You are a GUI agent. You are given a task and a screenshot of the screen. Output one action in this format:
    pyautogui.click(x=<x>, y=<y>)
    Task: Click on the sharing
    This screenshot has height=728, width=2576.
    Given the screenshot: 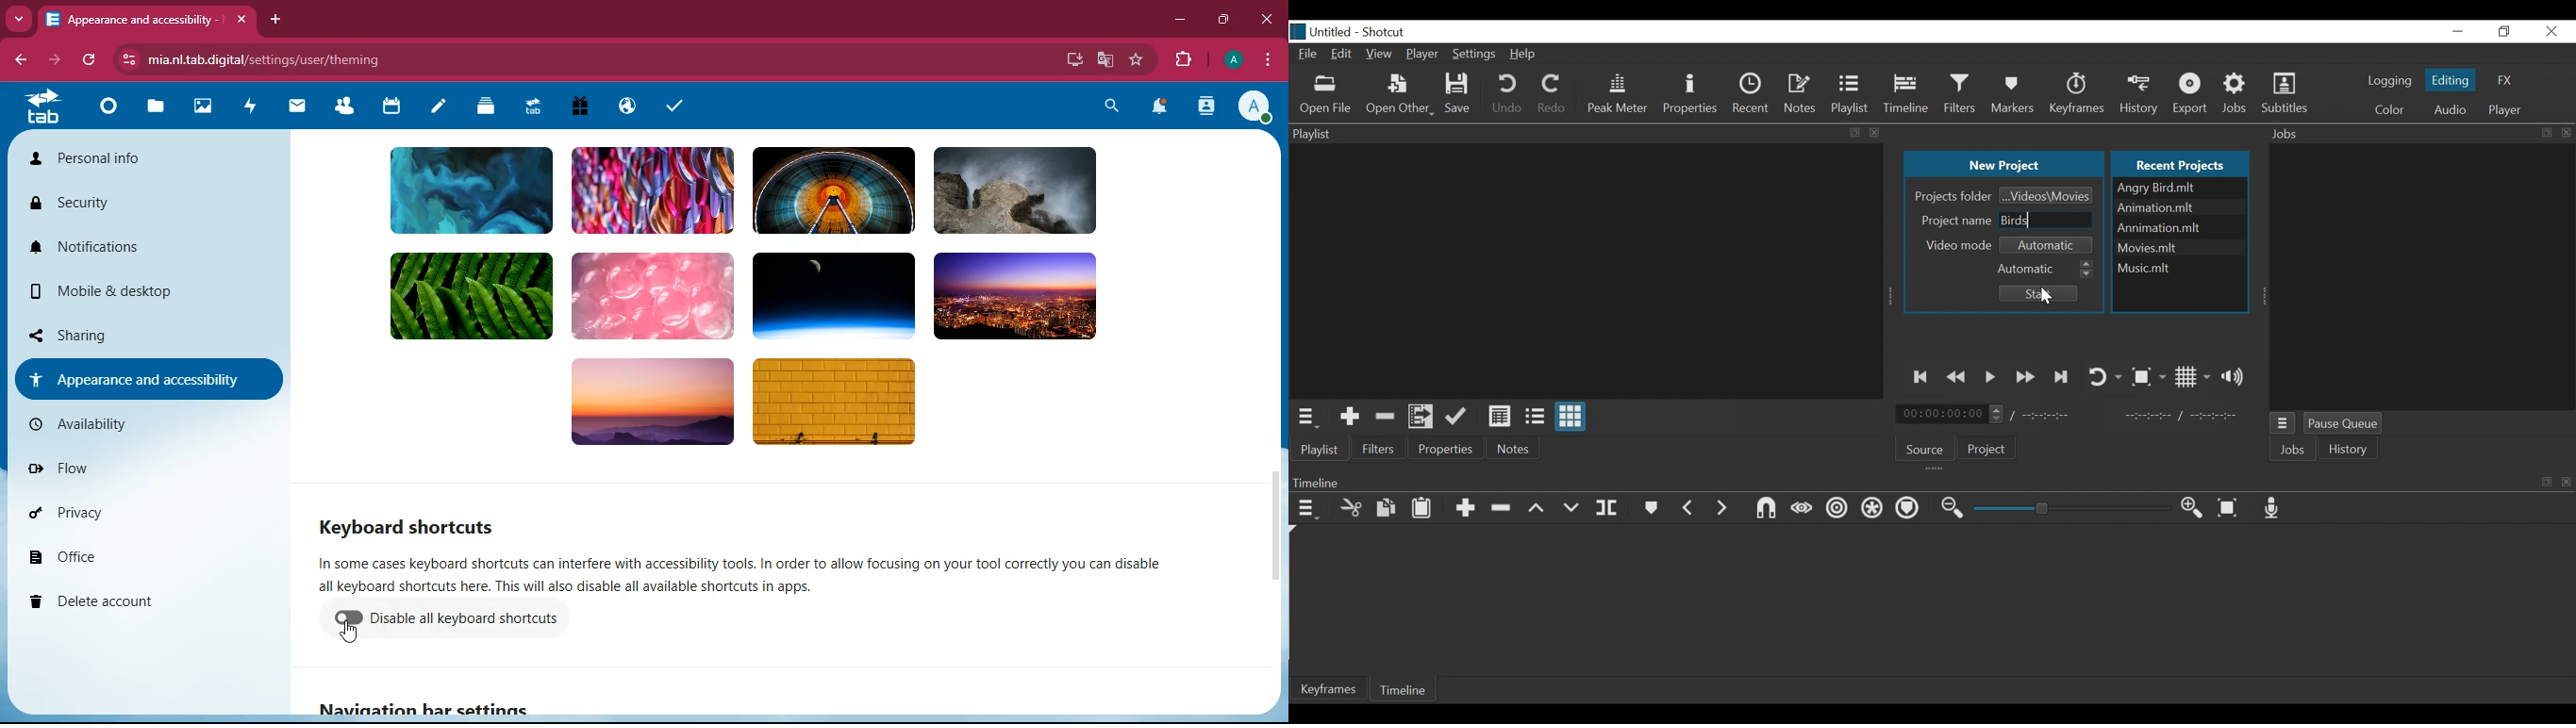 What is the action you would take?
    pyautogui.click(x=118, y=333)
    